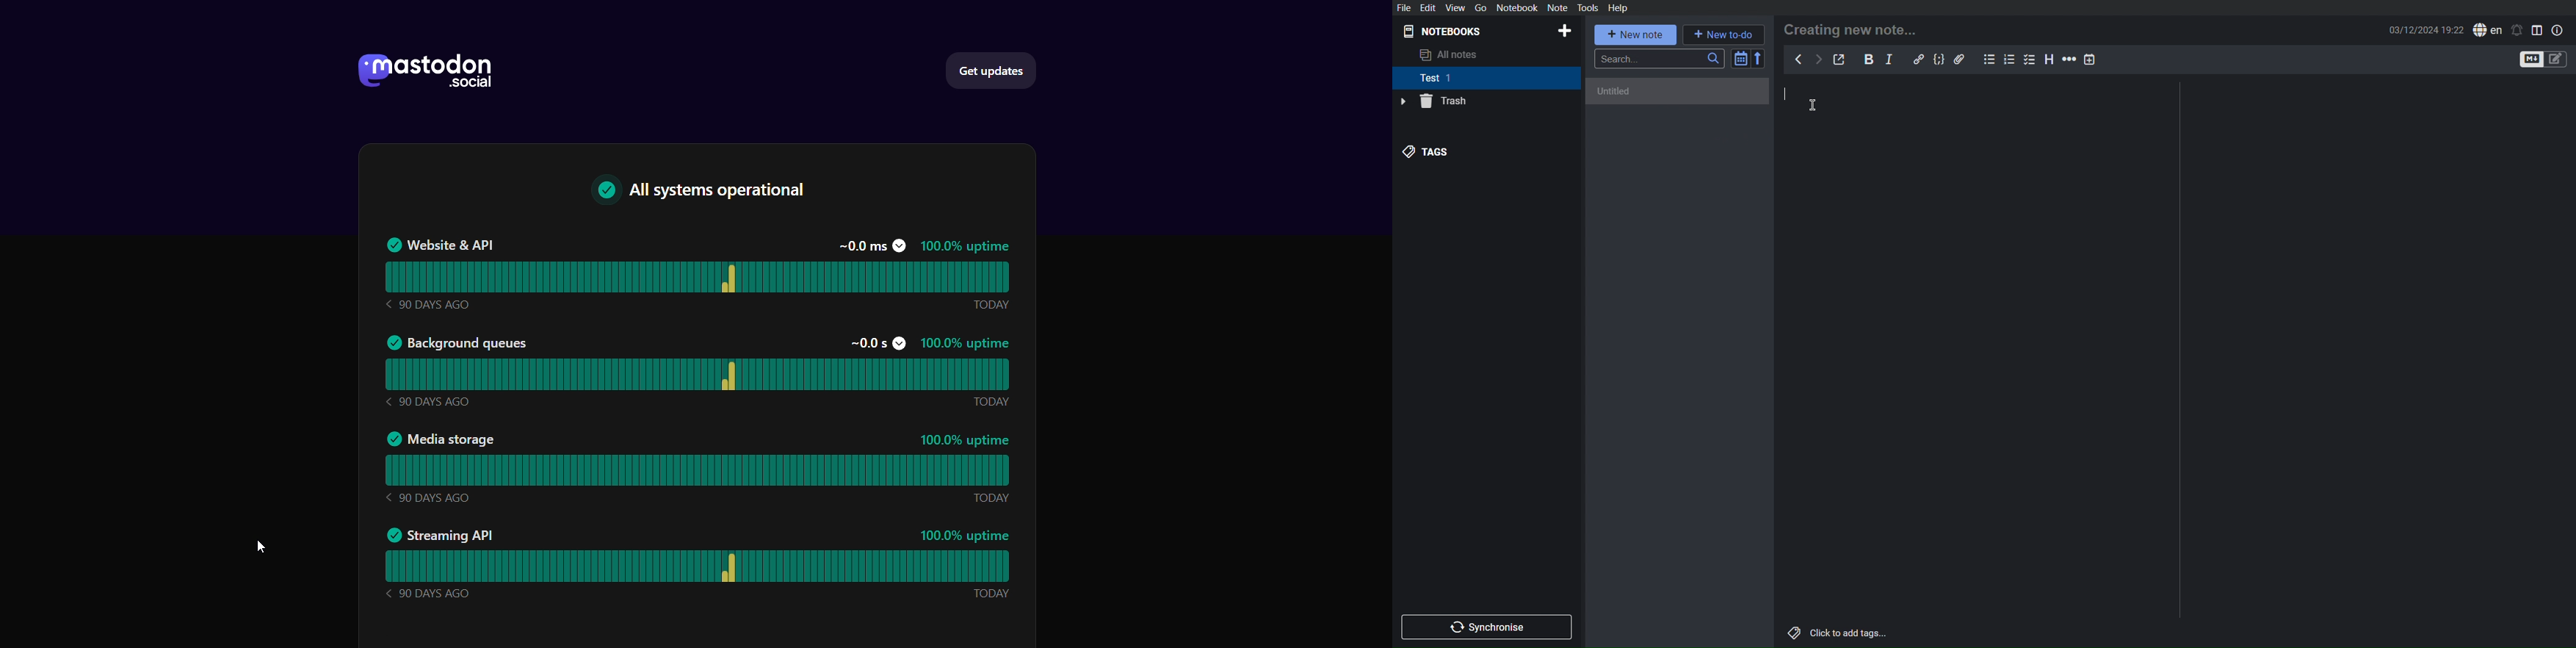 This screenshot has width=2576, height=672. I want to click on Notebook, so click(1517, 8).